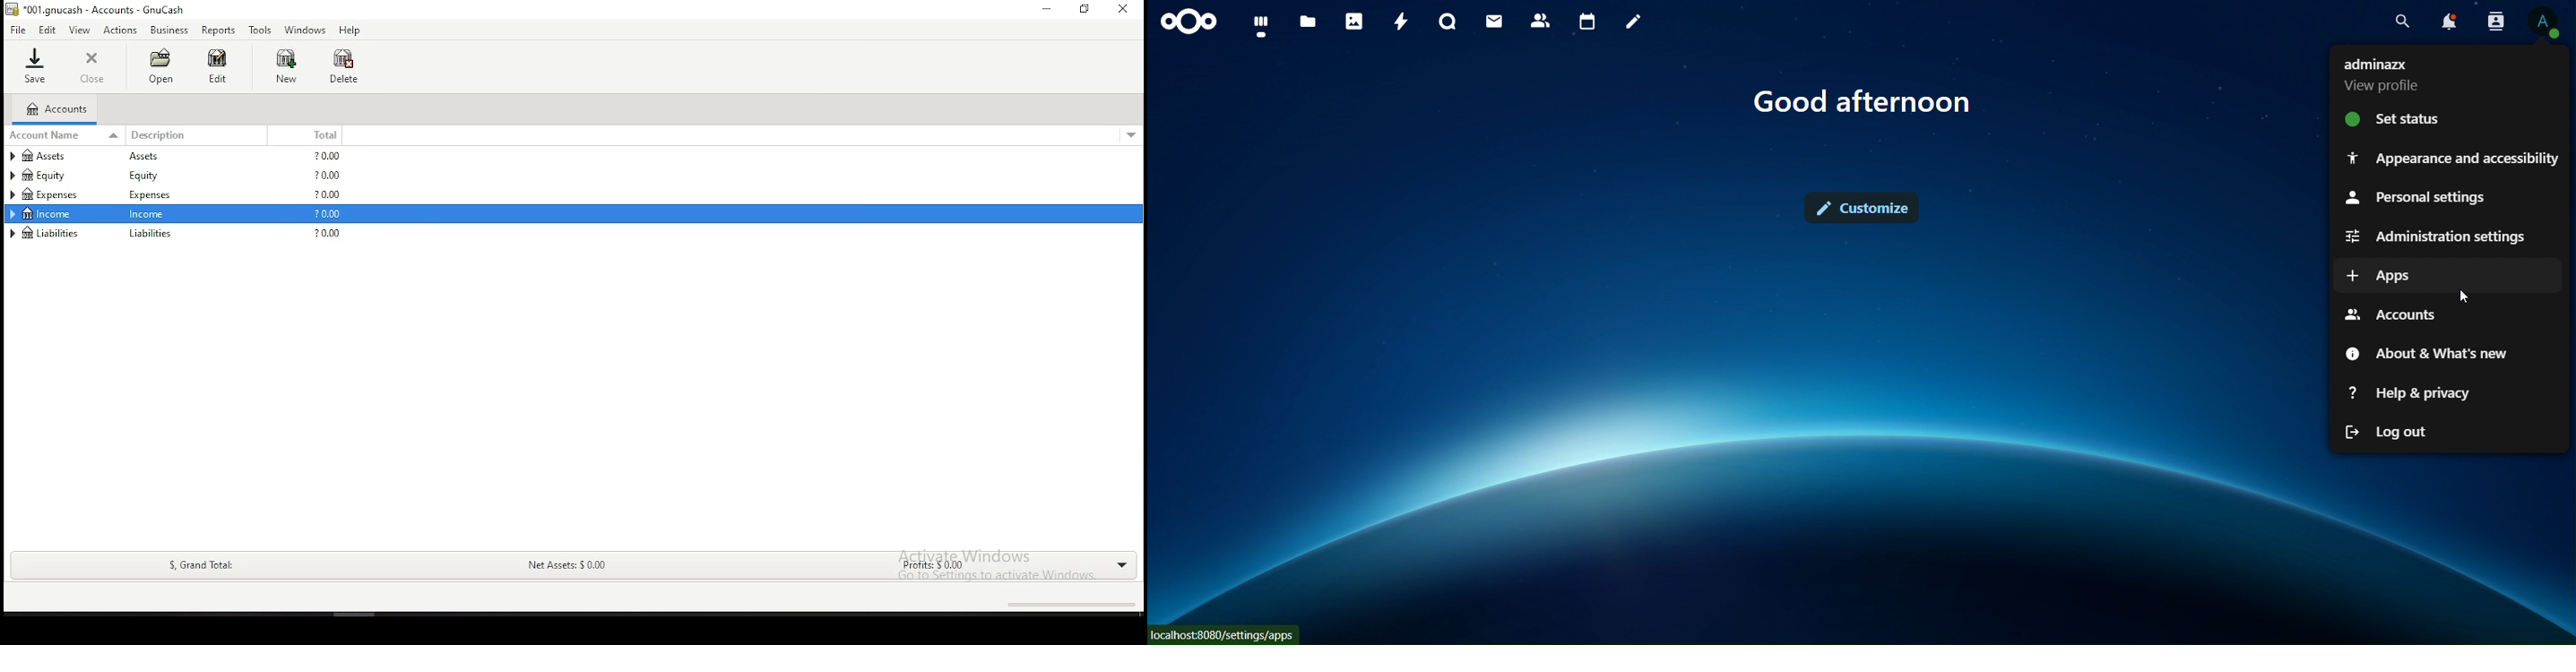  What do you see at coordinates (1871, 106) in the screenshot?
I see `good afternoon` at bounding box center [1871, 106].